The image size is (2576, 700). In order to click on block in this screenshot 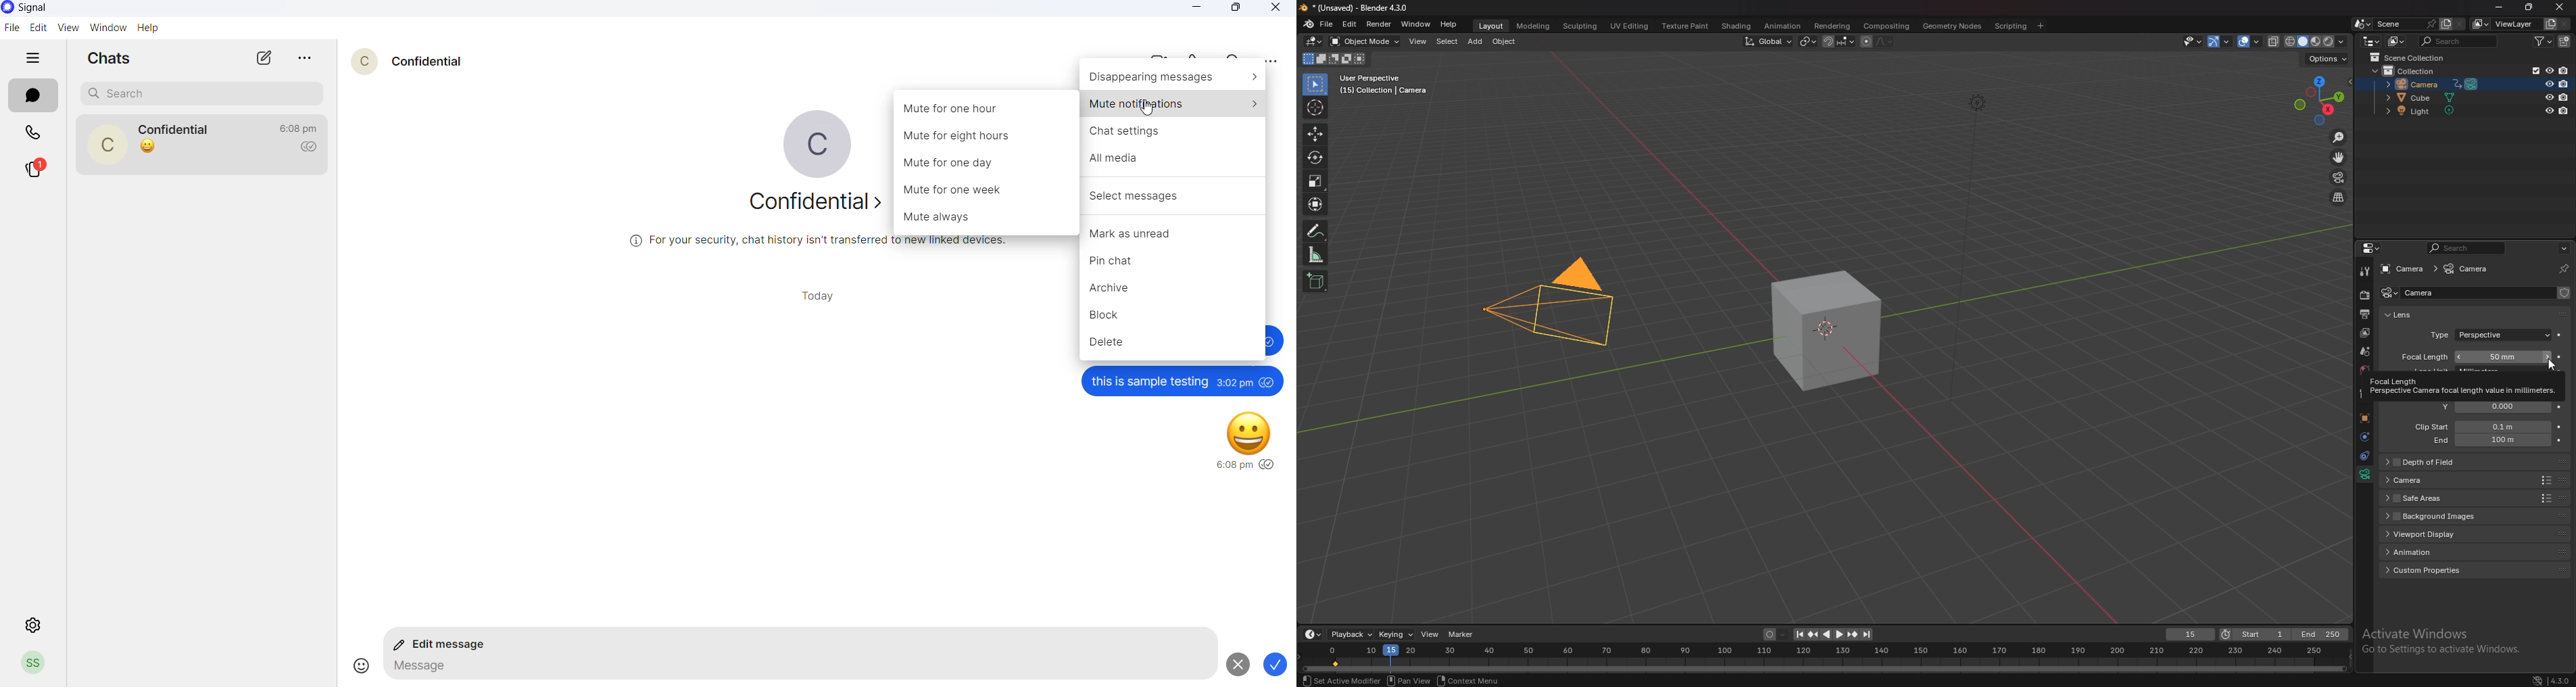, I will do `click(1173, 317)`.